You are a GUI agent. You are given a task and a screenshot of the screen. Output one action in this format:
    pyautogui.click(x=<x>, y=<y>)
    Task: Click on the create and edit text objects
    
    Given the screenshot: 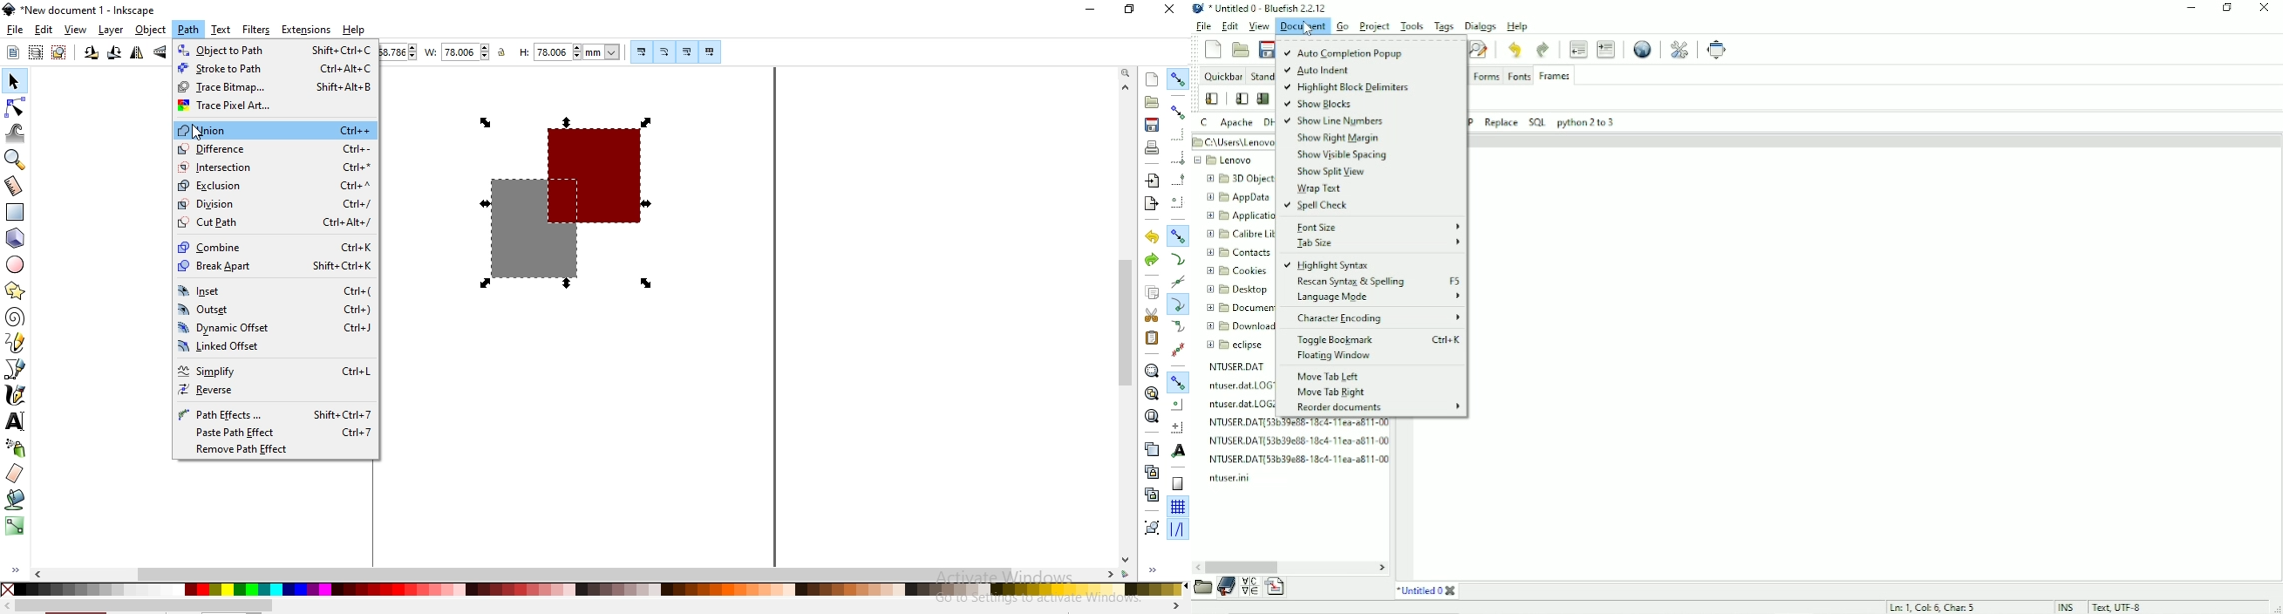 What is the action you would take?
    pyautogui.click(x=15, y=421)
    